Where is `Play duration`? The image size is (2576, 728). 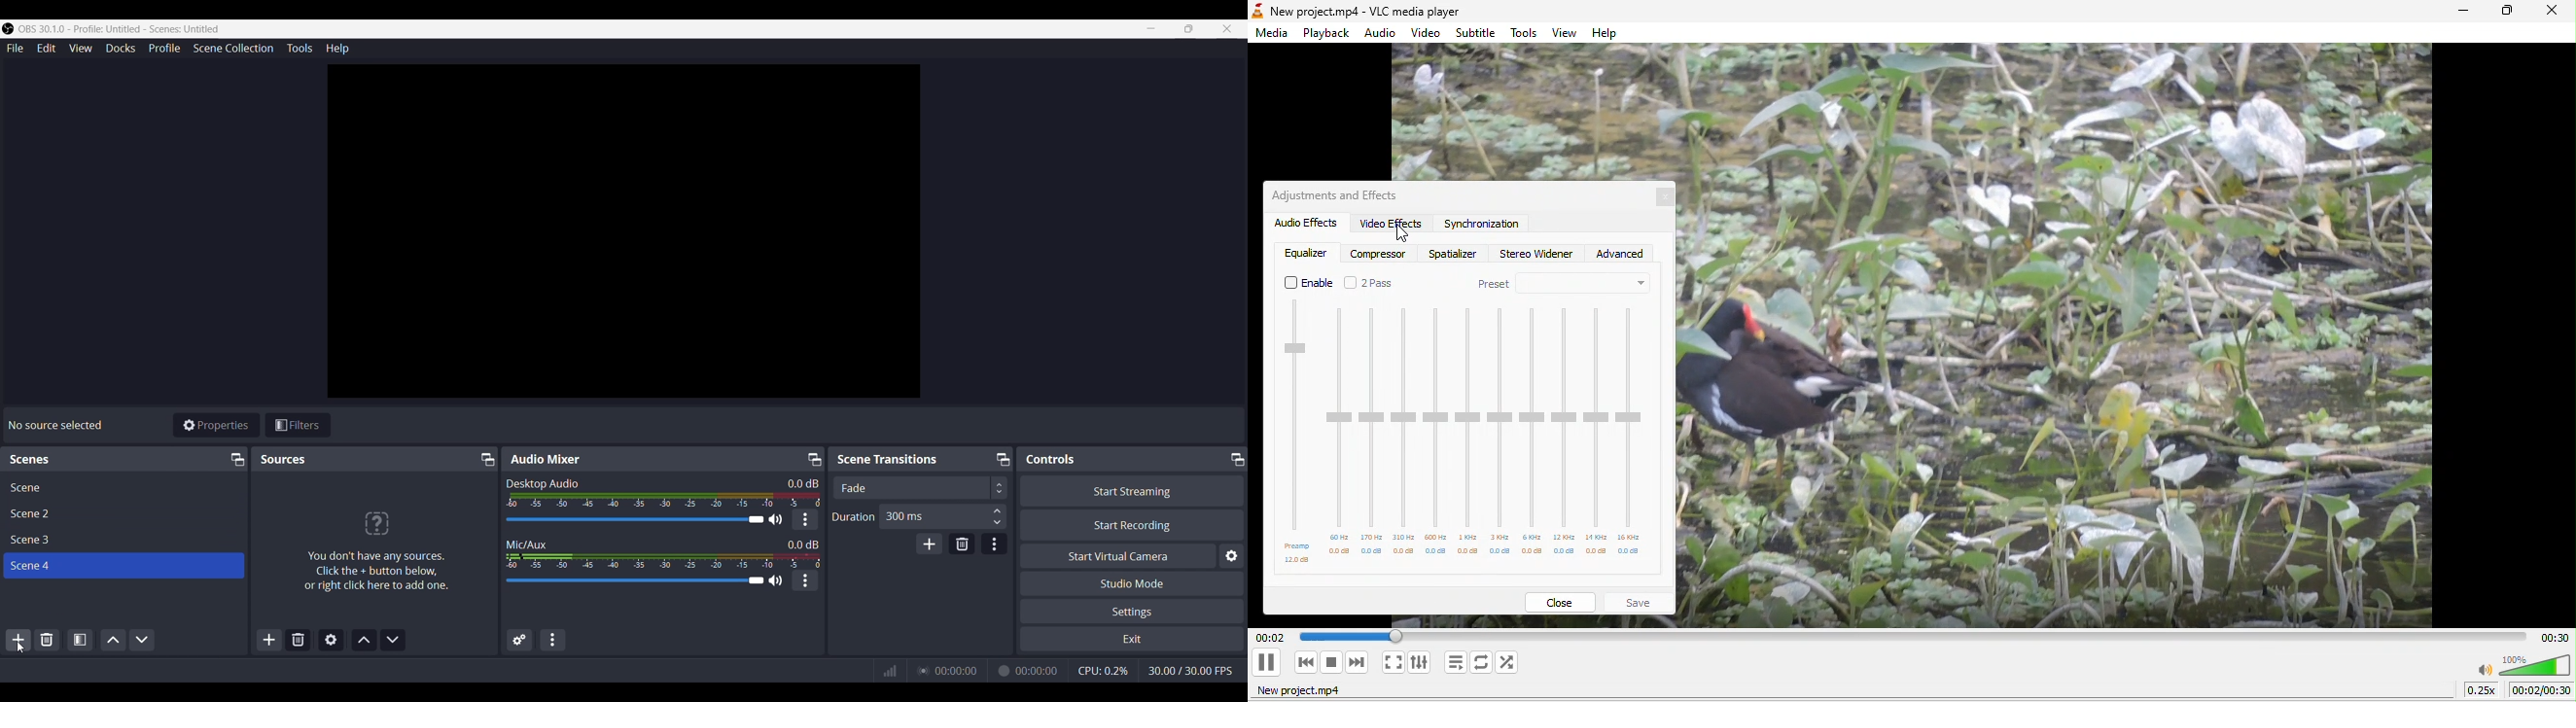
Play duration is located at coordinates (2552, 637).